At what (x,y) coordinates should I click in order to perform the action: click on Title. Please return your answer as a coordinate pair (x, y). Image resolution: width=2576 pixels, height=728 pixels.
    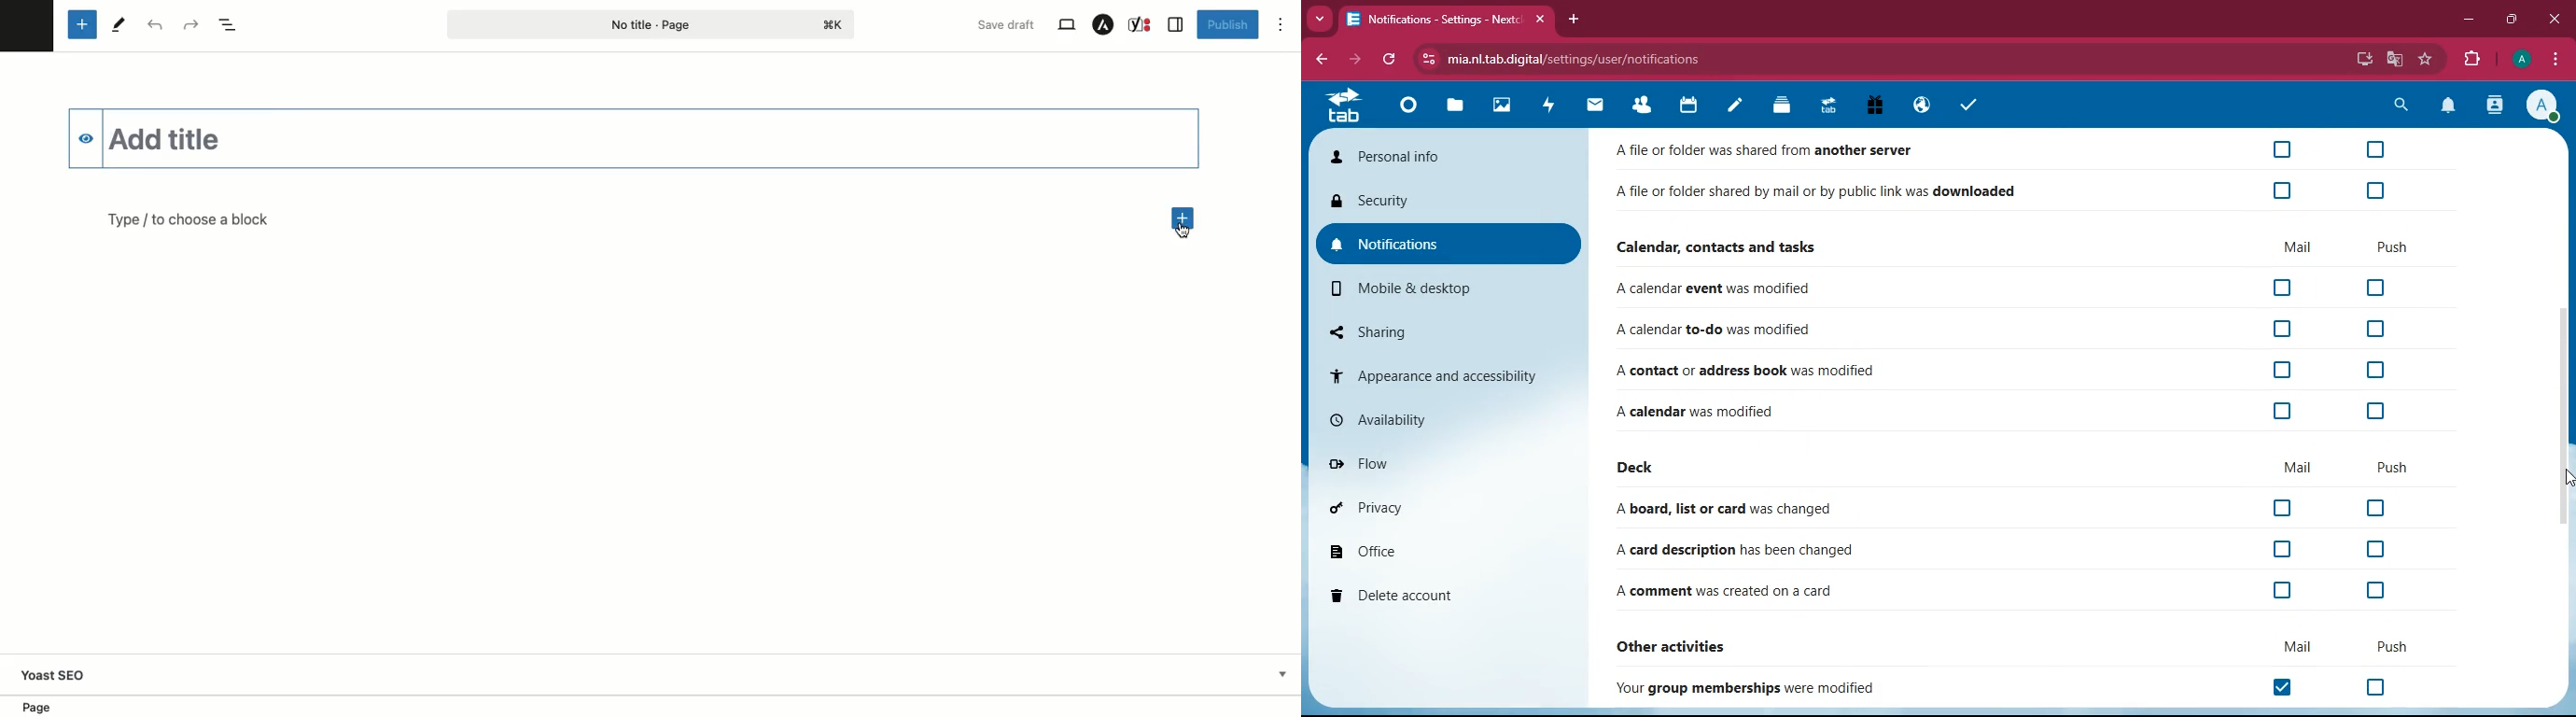
    Looking at the image, I should click on (633, 138).